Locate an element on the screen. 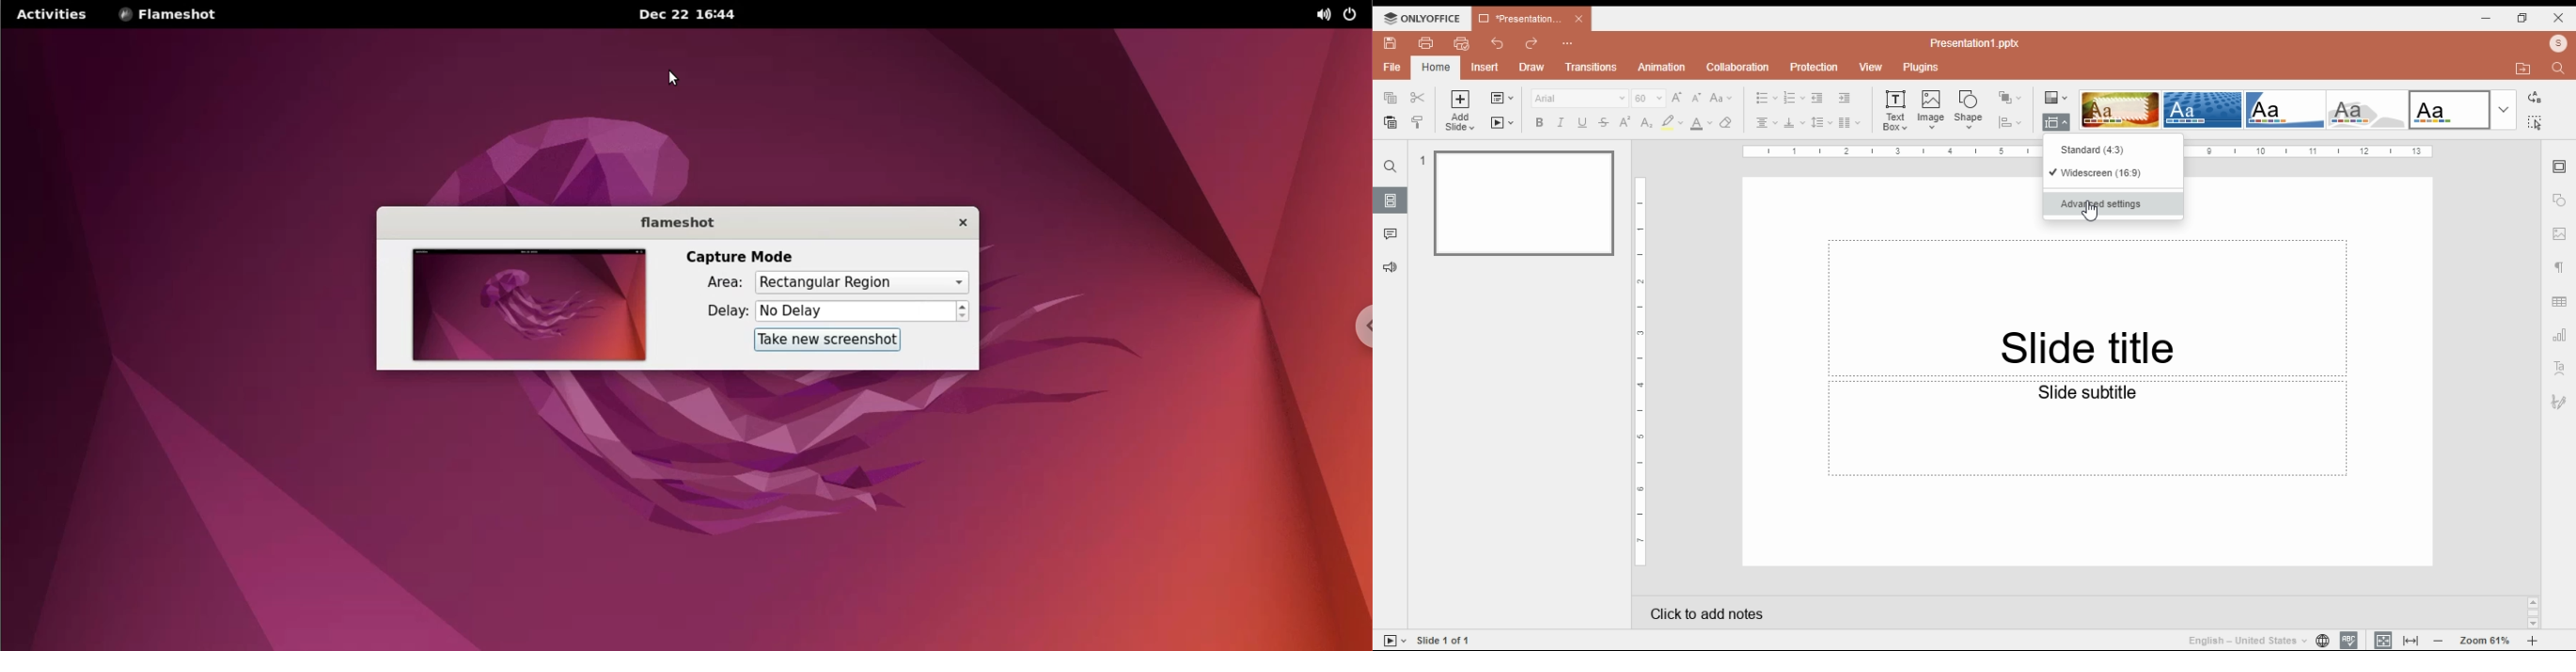  insert is located at coordinates (1485, 68).